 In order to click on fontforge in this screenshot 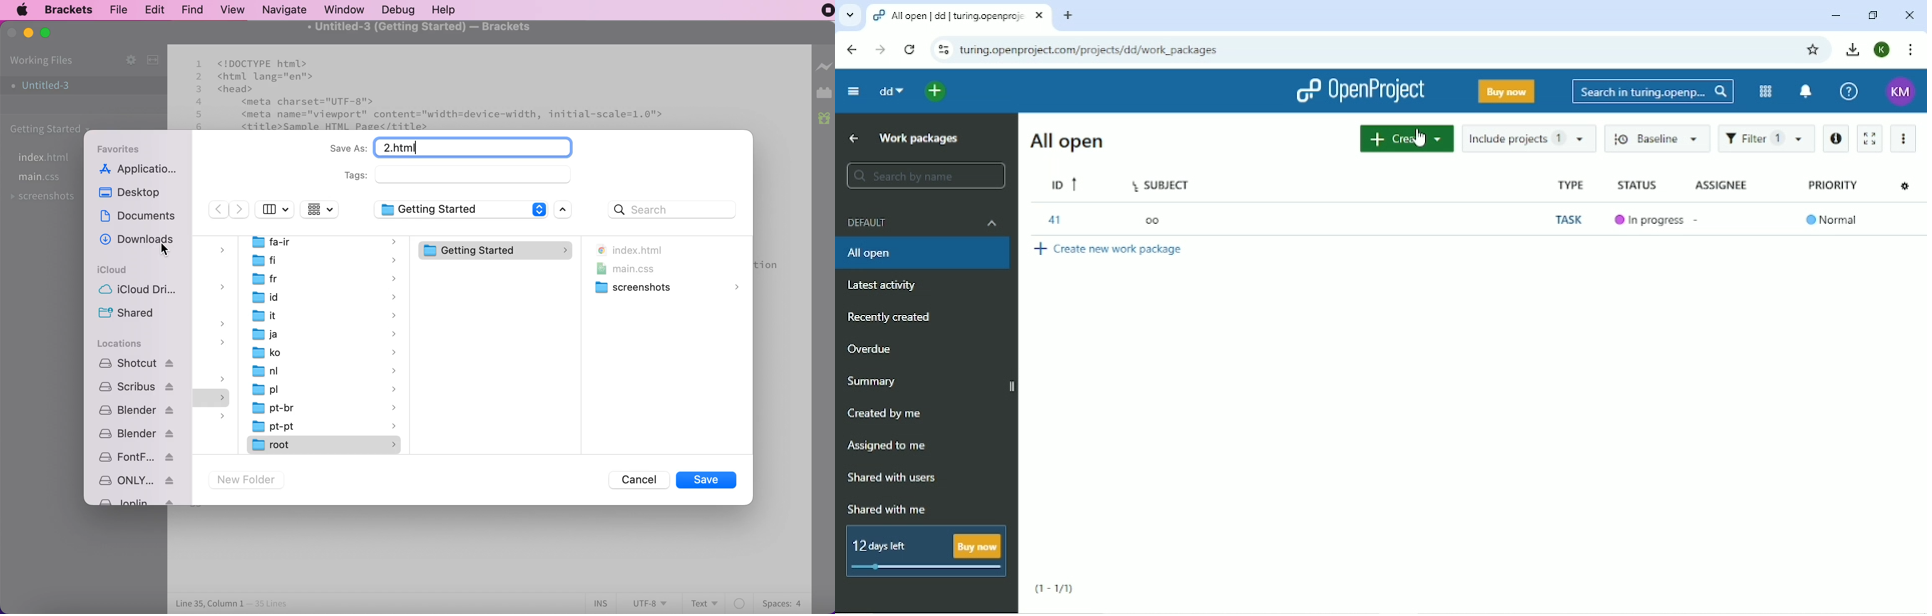, I will do `click(137, 457)`.